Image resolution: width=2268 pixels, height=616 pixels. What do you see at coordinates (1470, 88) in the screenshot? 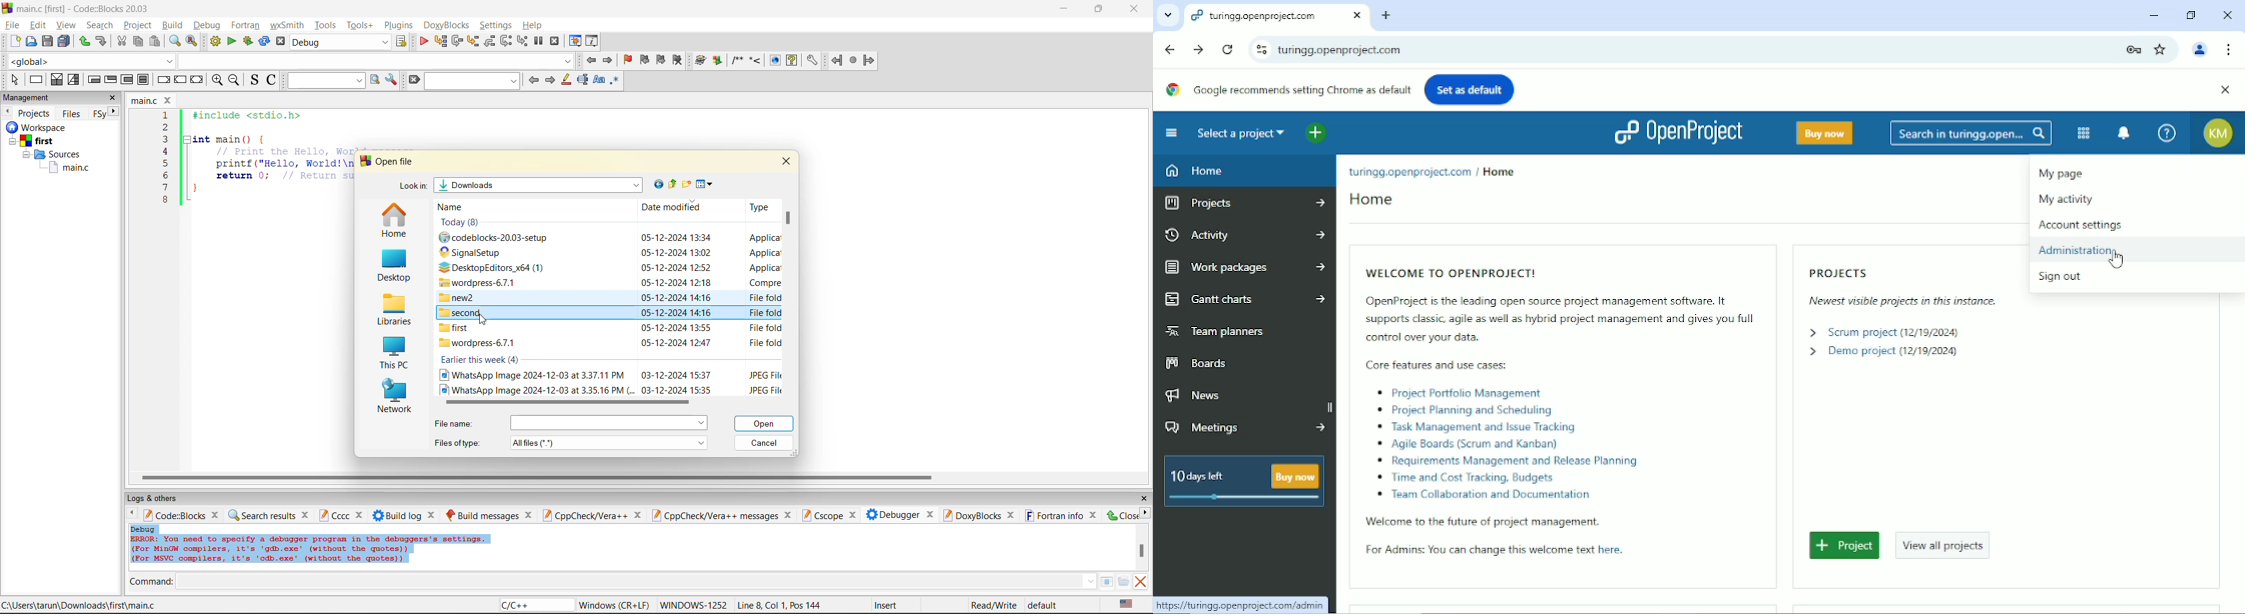
I see `Set as default ` at bounding box center [1470, 88].